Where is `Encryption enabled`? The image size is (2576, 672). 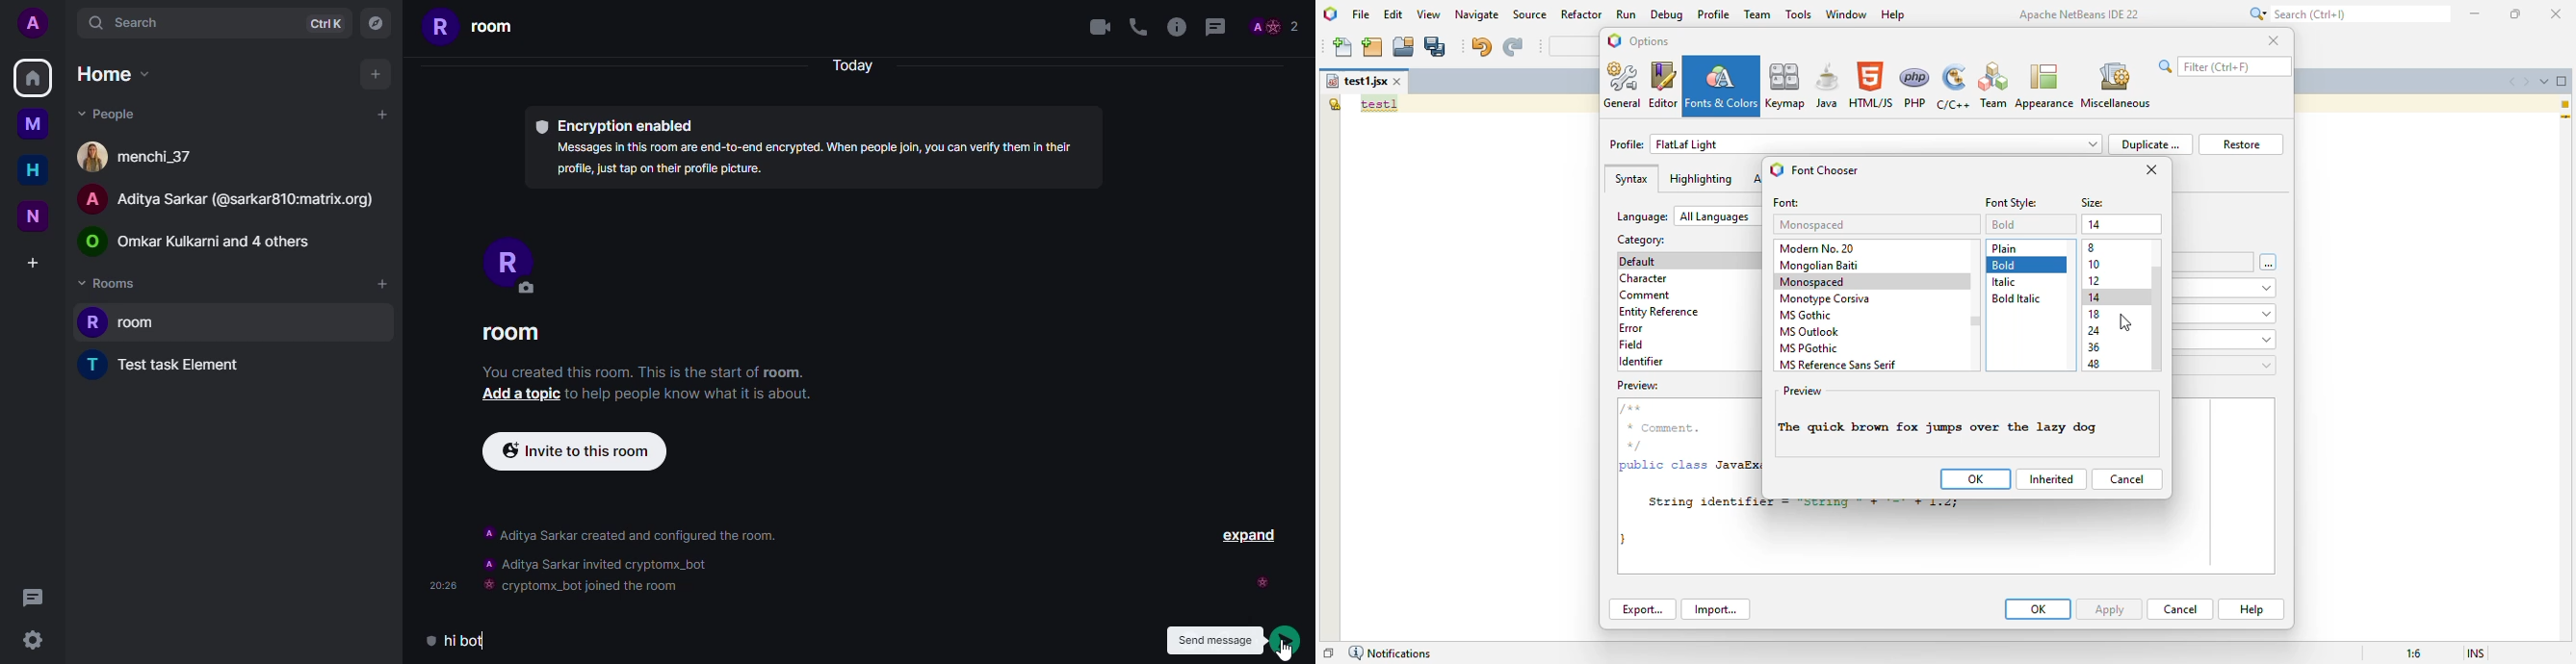 Encryption enabled is located at coordinates (615, 120).